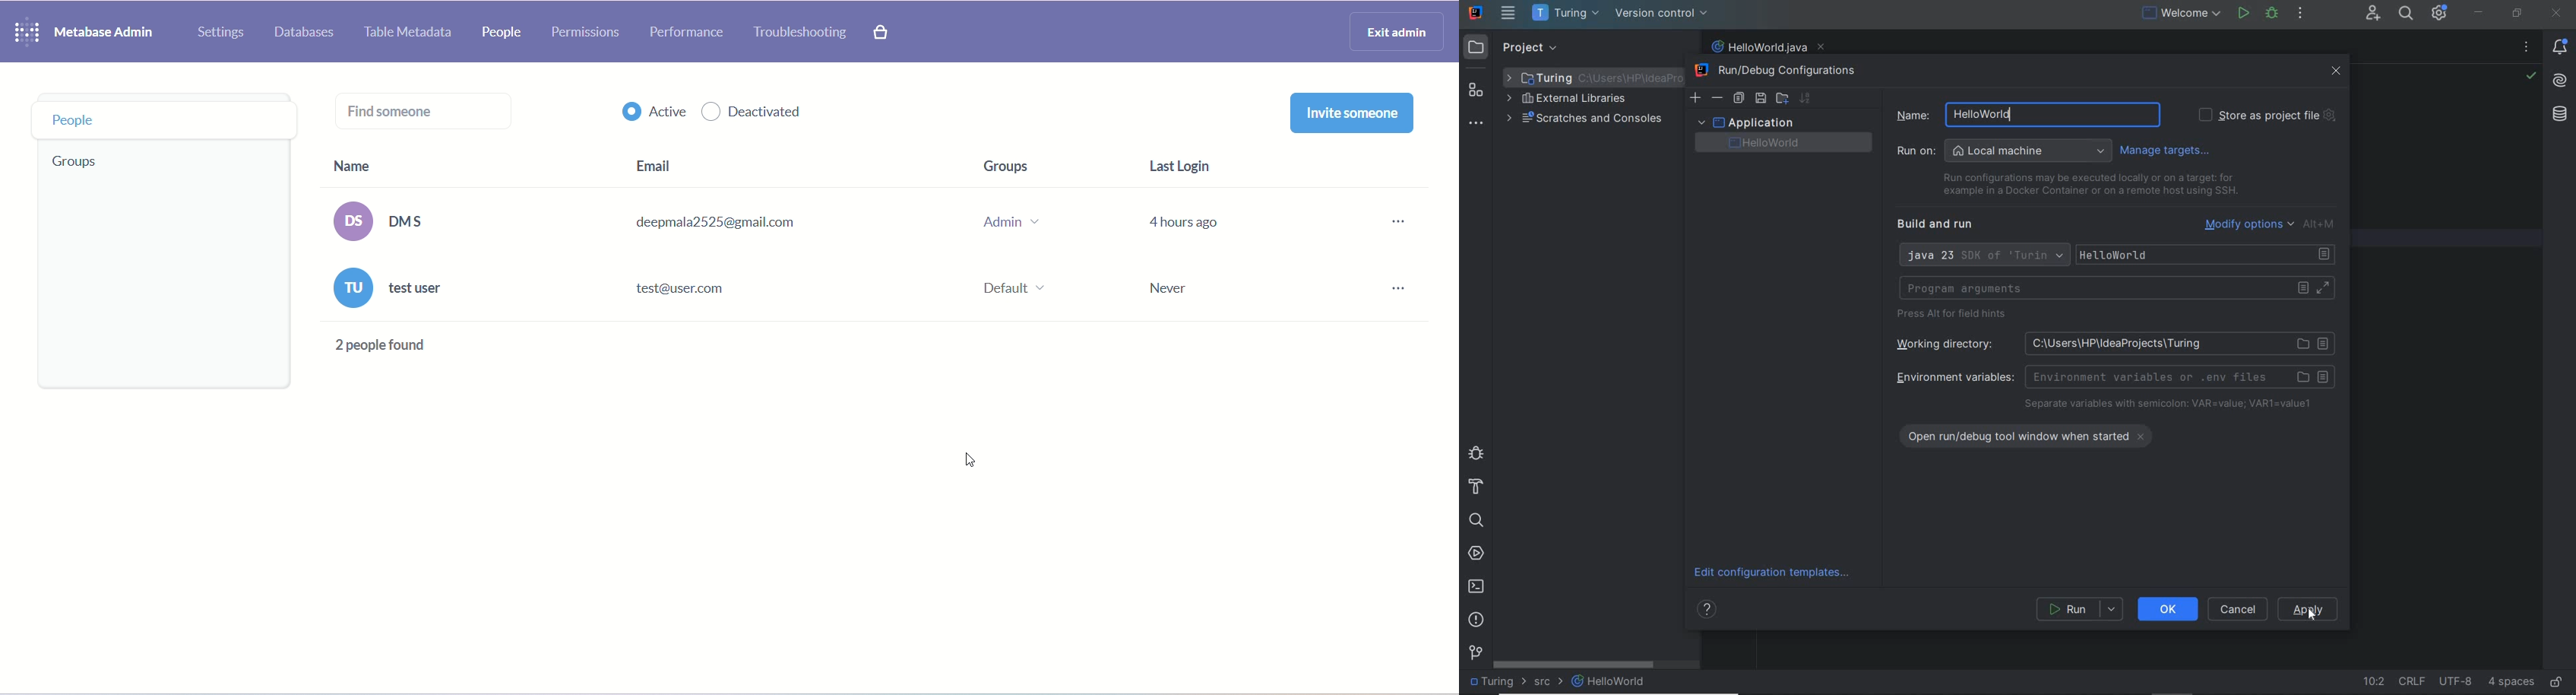  I want to click on structure, so click(1476, 91).